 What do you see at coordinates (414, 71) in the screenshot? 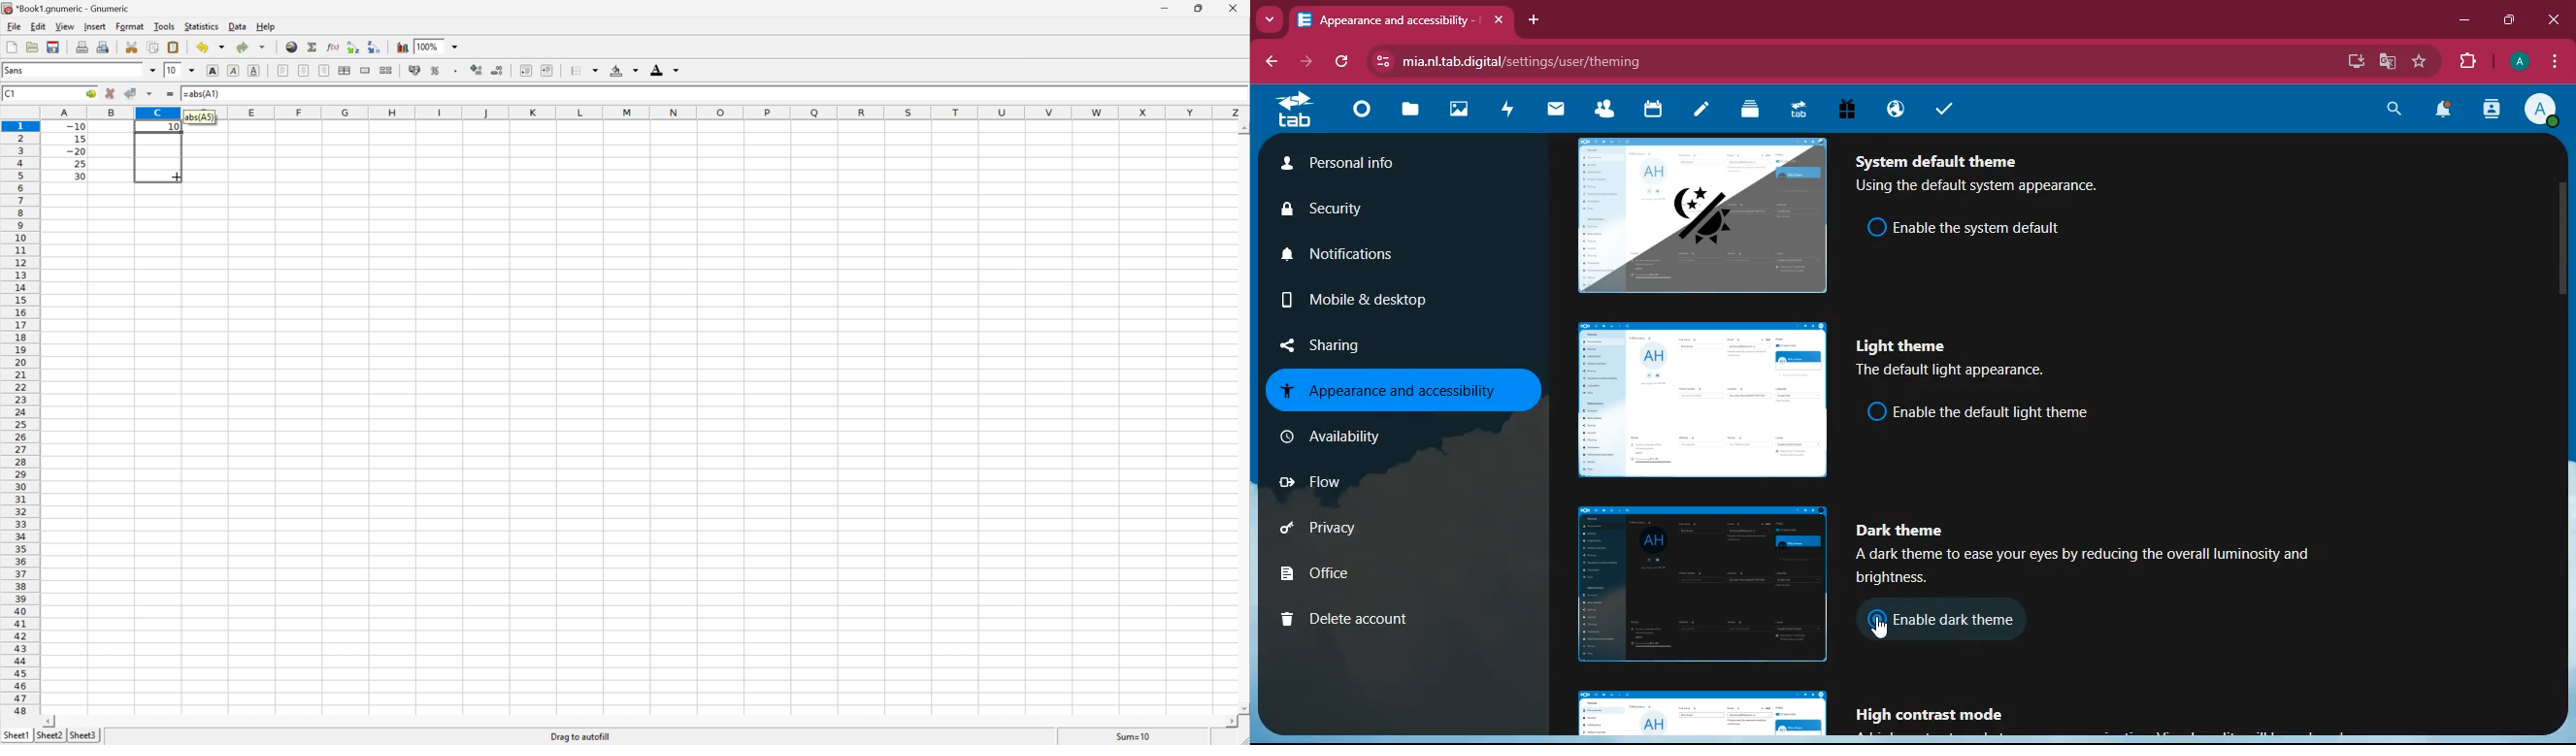
I see `Format the selection as accounting` at bounding box center [414, 71].